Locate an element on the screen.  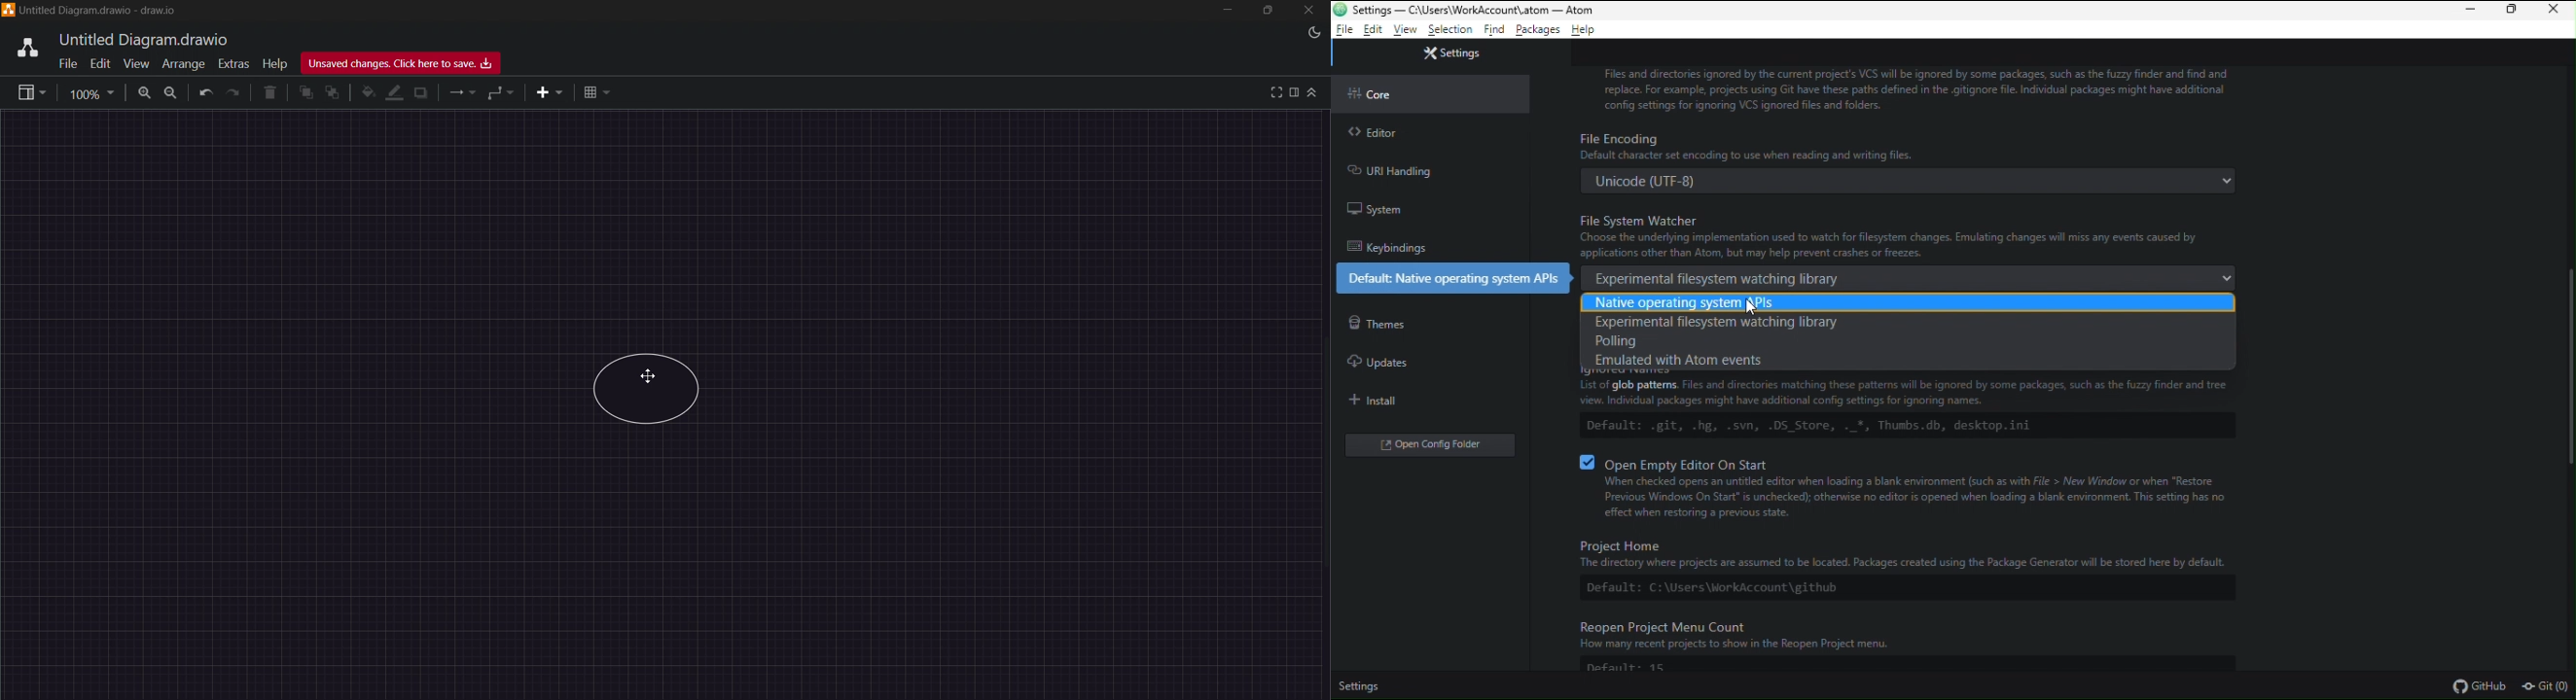
shadow is located at coordinates (424, 93).